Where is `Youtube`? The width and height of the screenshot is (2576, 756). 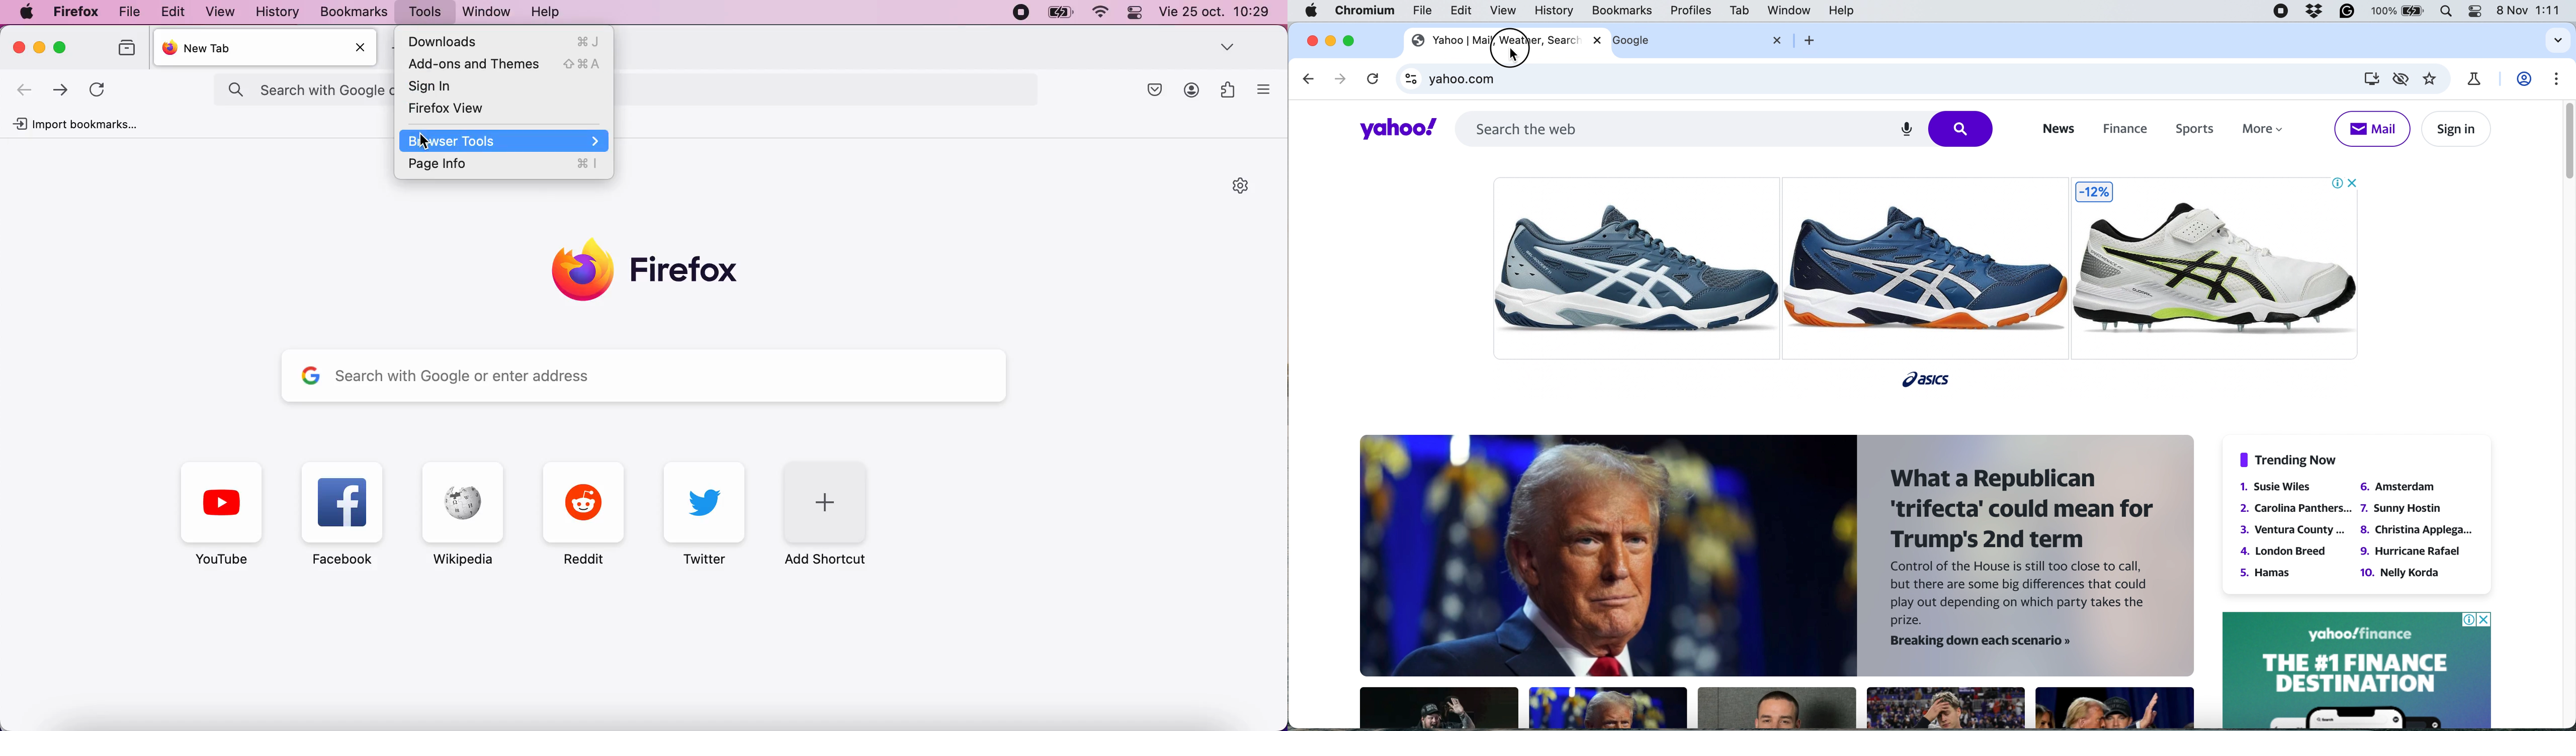
Youtube is located at coordinates (221, 514).